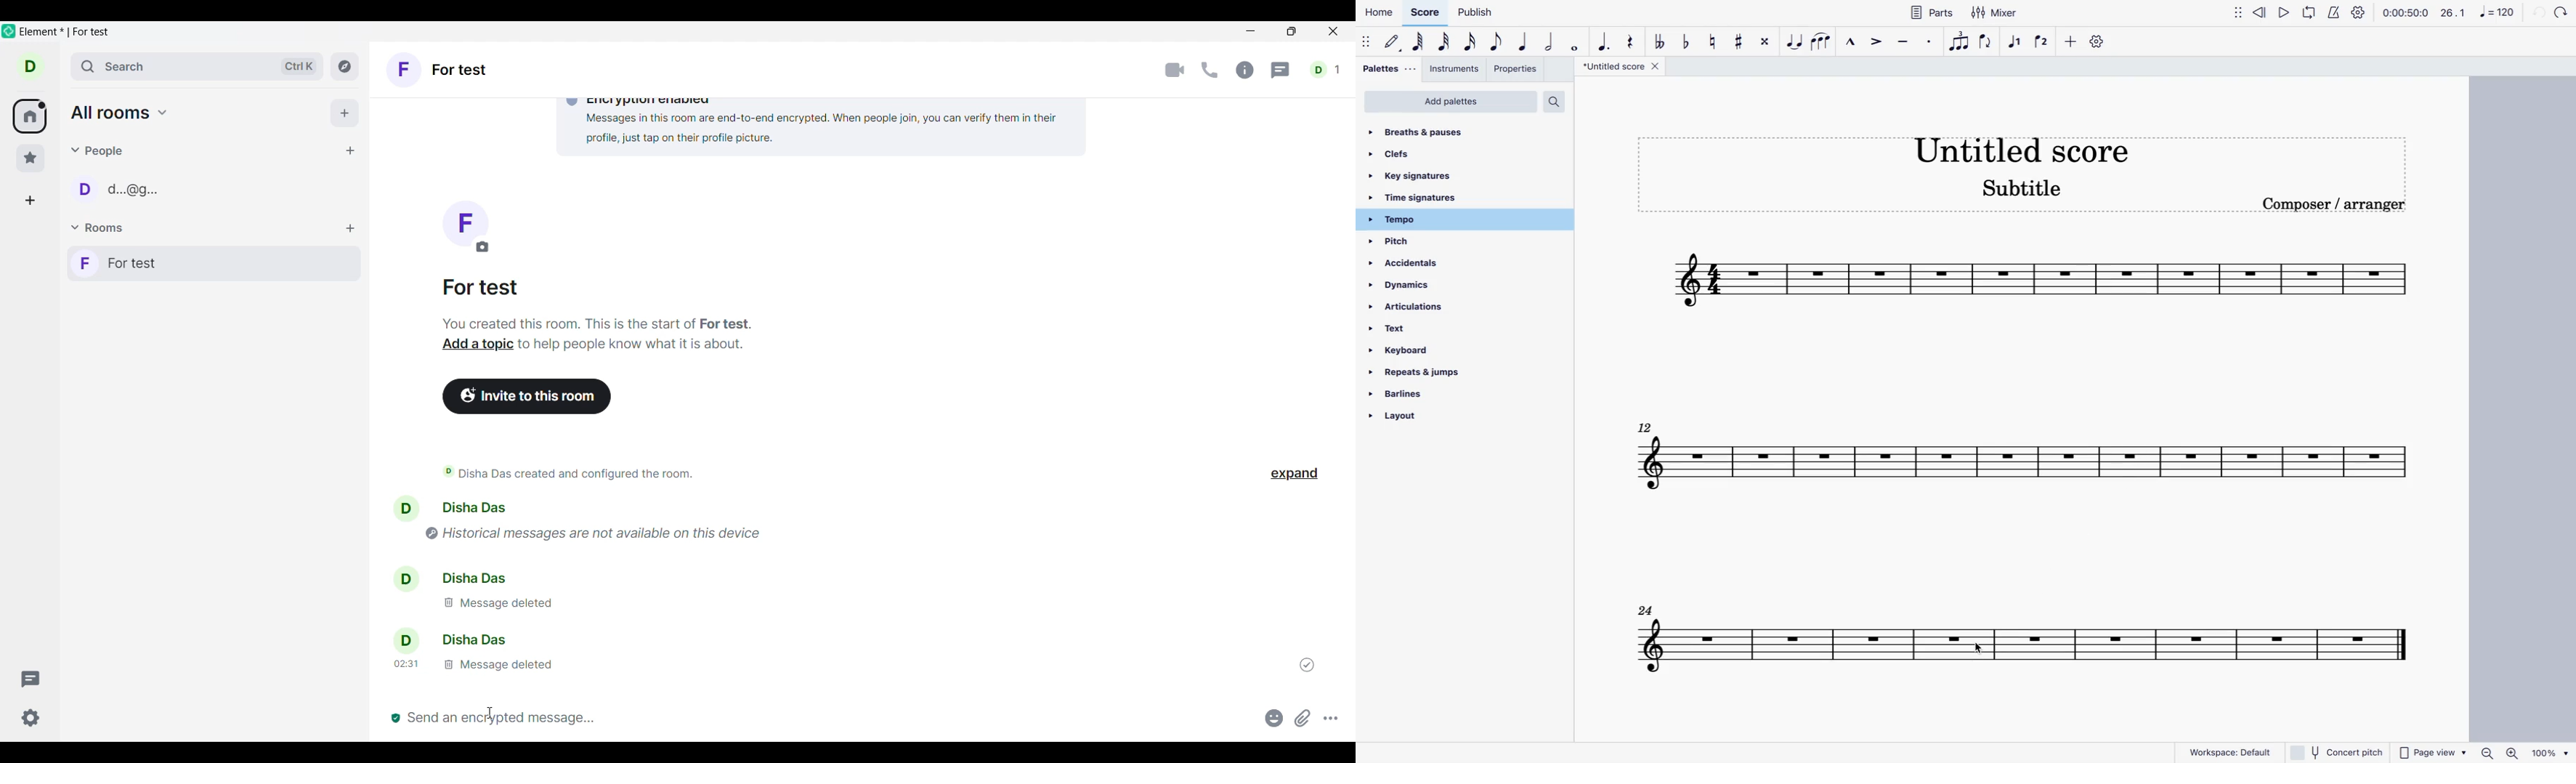  Describe the element at coordinates (1791, 44) in the screenshot. I see `tie` at that location.